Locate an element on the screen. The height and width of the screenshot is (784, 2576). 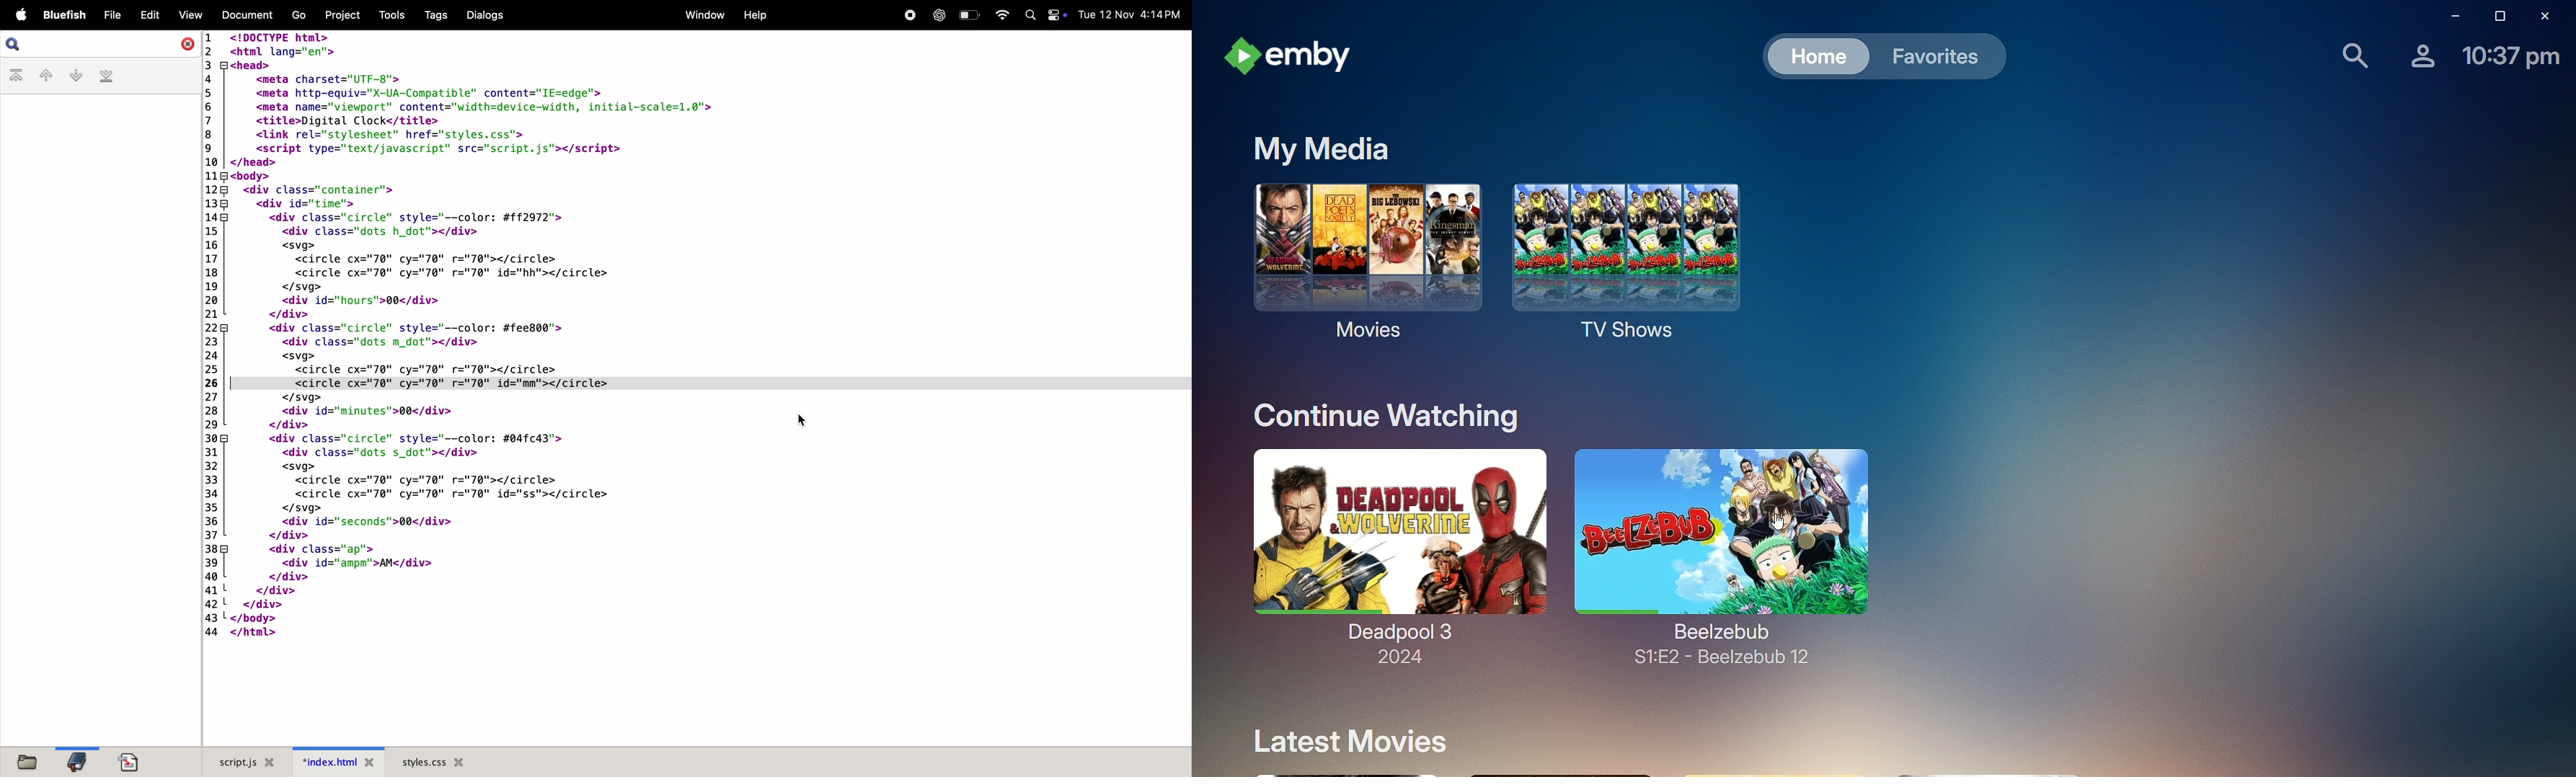
search is located at coordinates (15, 44).